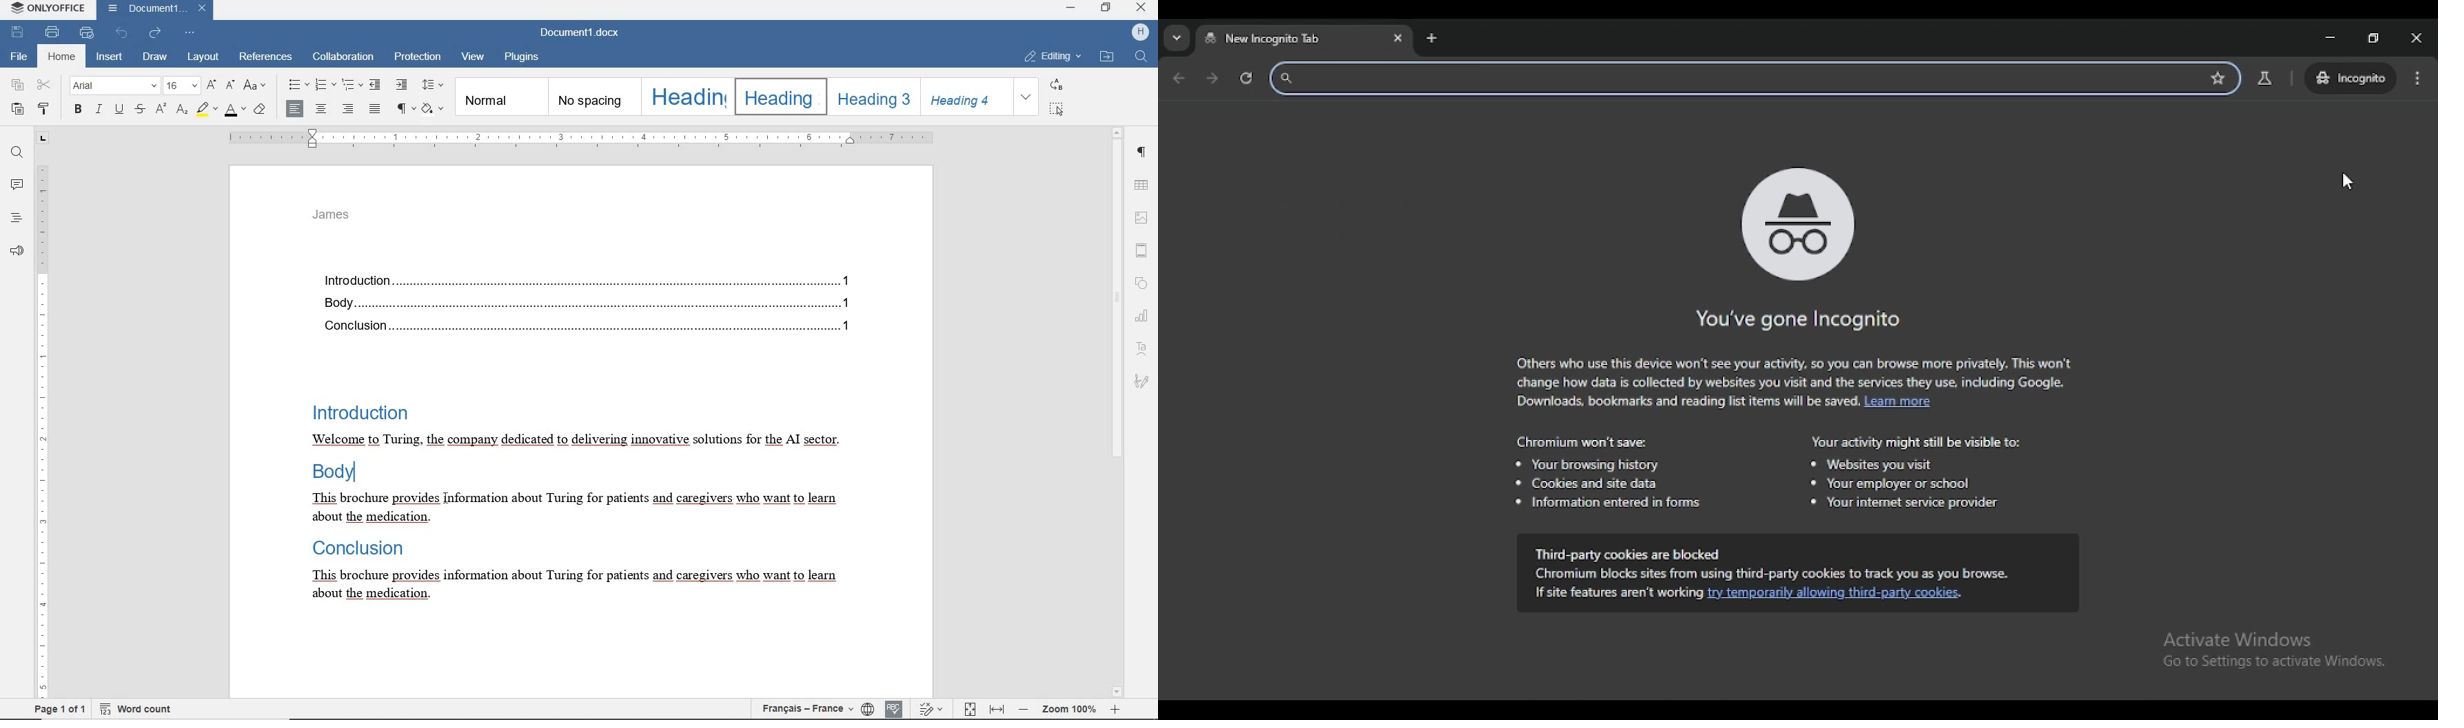 The height and width of the screenshot is (728, 2464). I want to click on HEADING 3, so click(872, 96).